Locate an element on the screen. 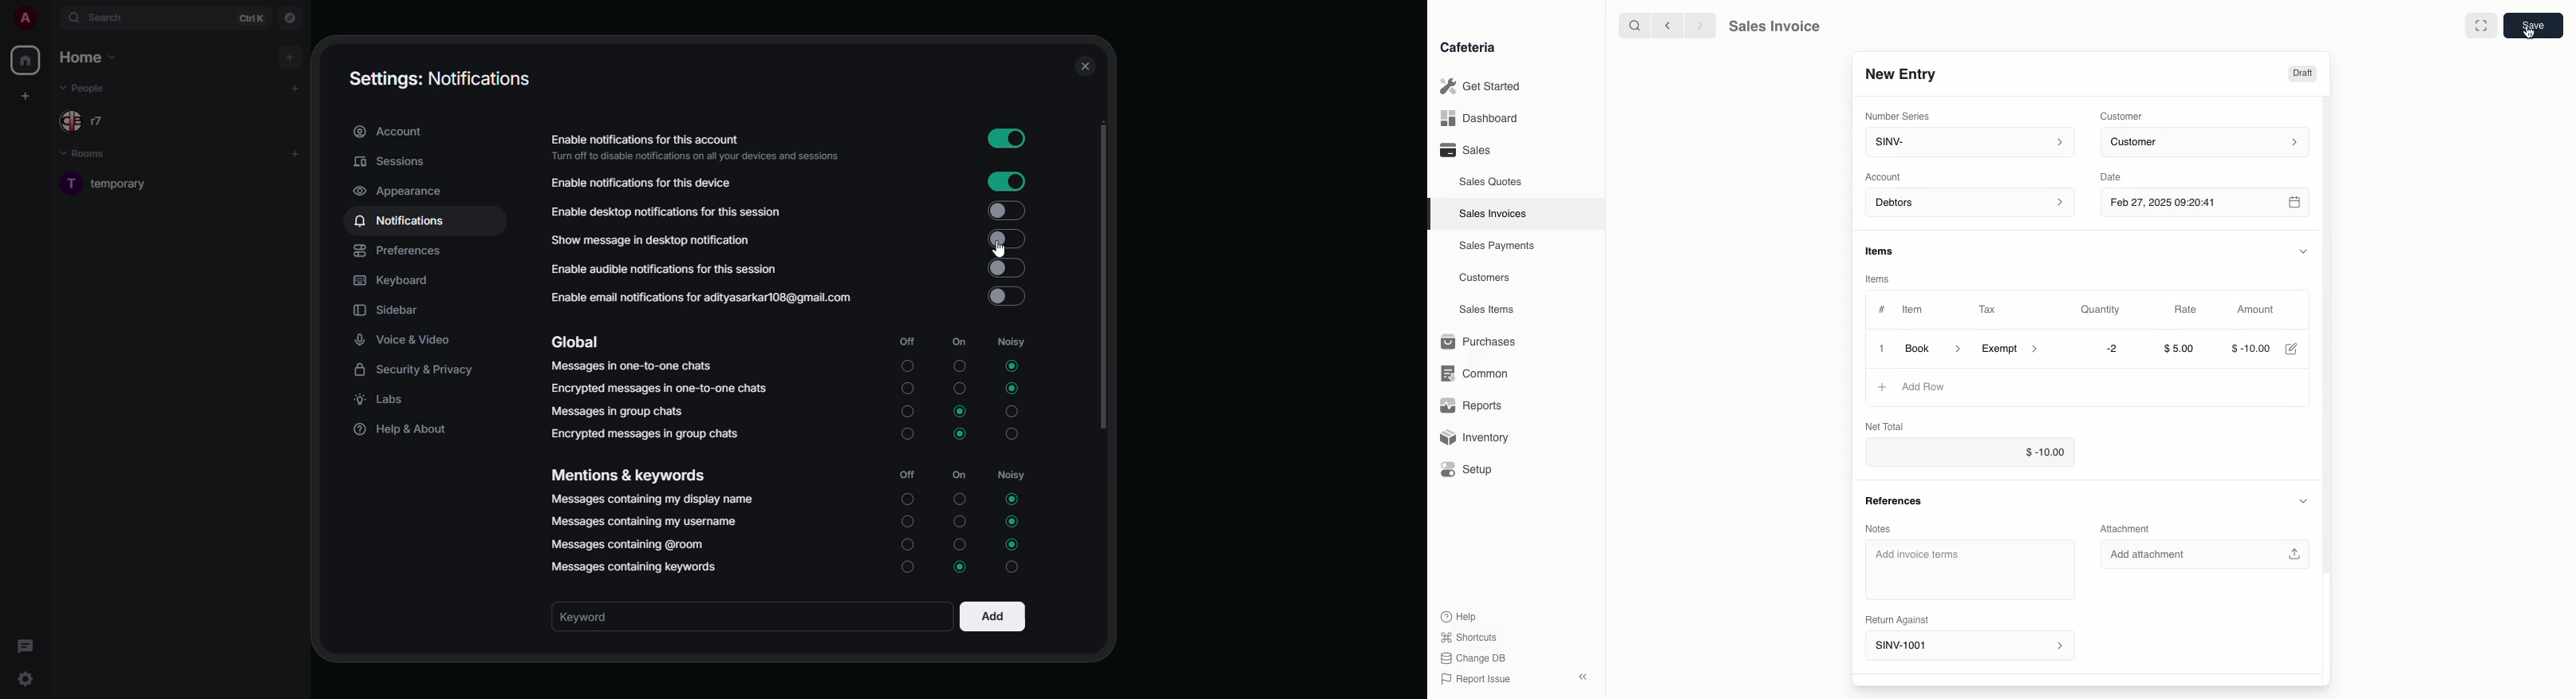 This screenshot has height=700, width=2576. References is located at coordinates (1897, 501).